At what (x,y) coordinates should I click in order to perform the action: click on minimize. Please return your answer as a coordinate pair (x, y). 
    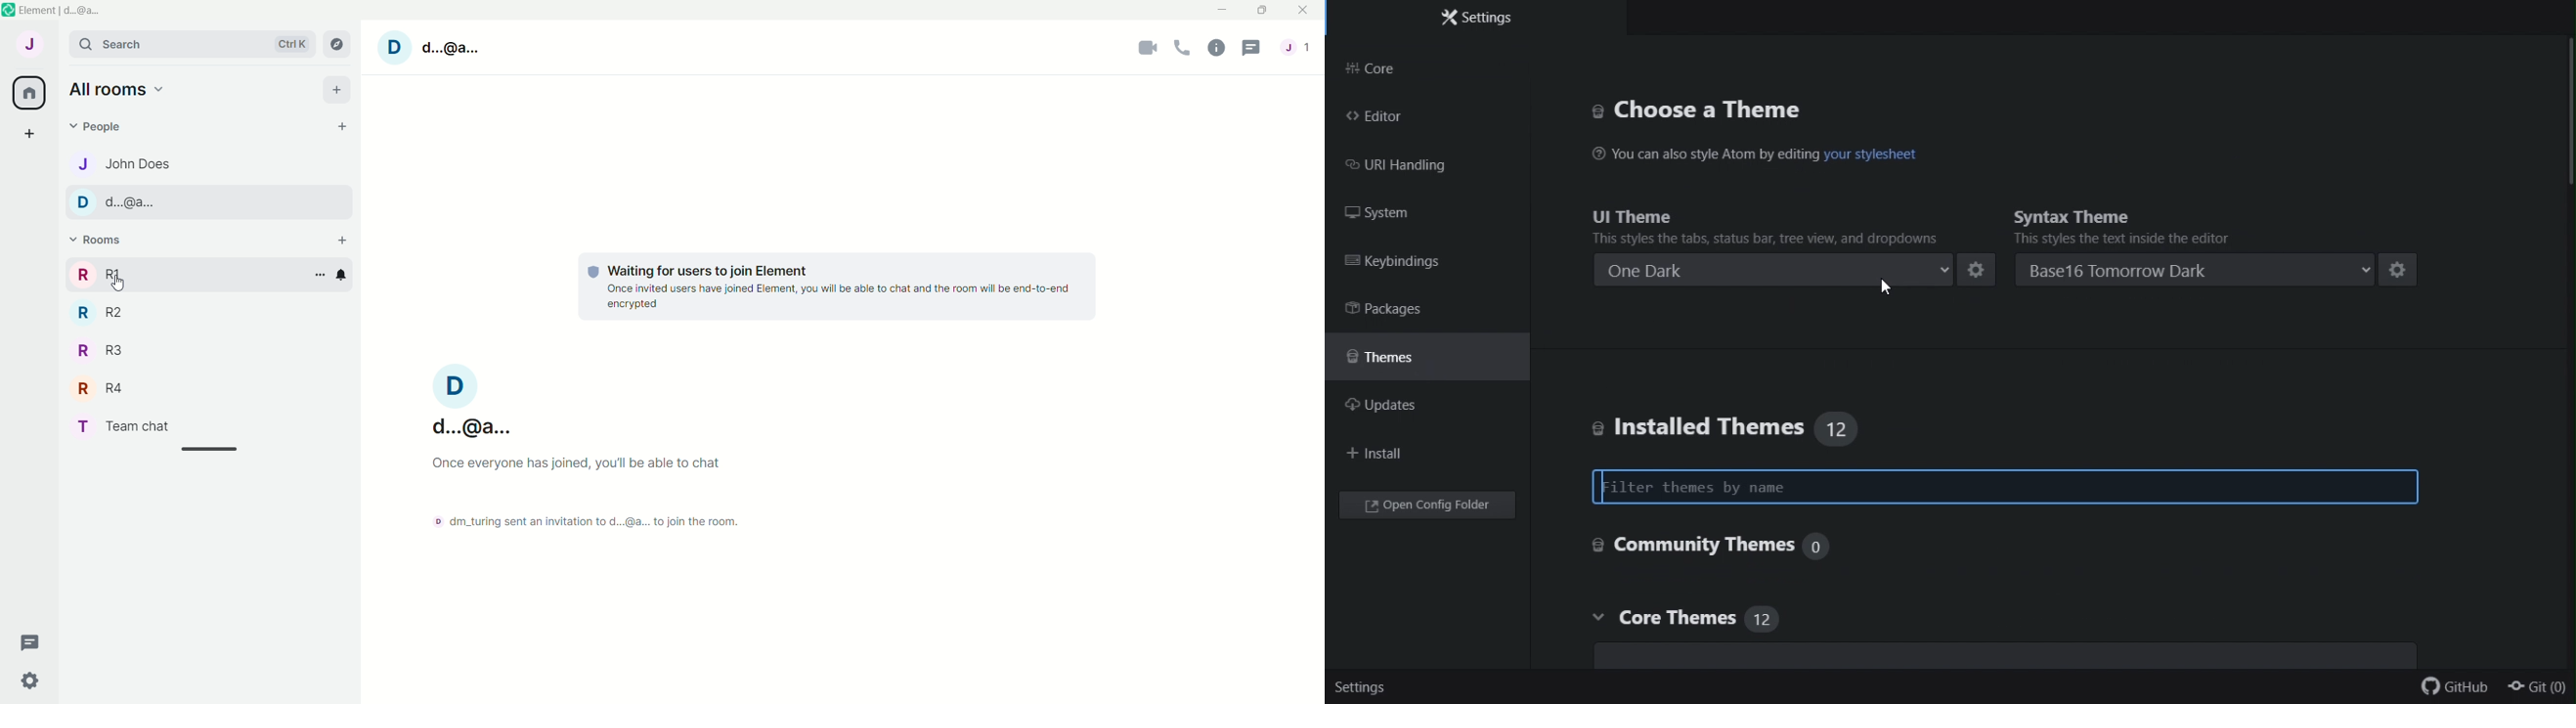
    Looking at the image, I should click on (1220, 11).